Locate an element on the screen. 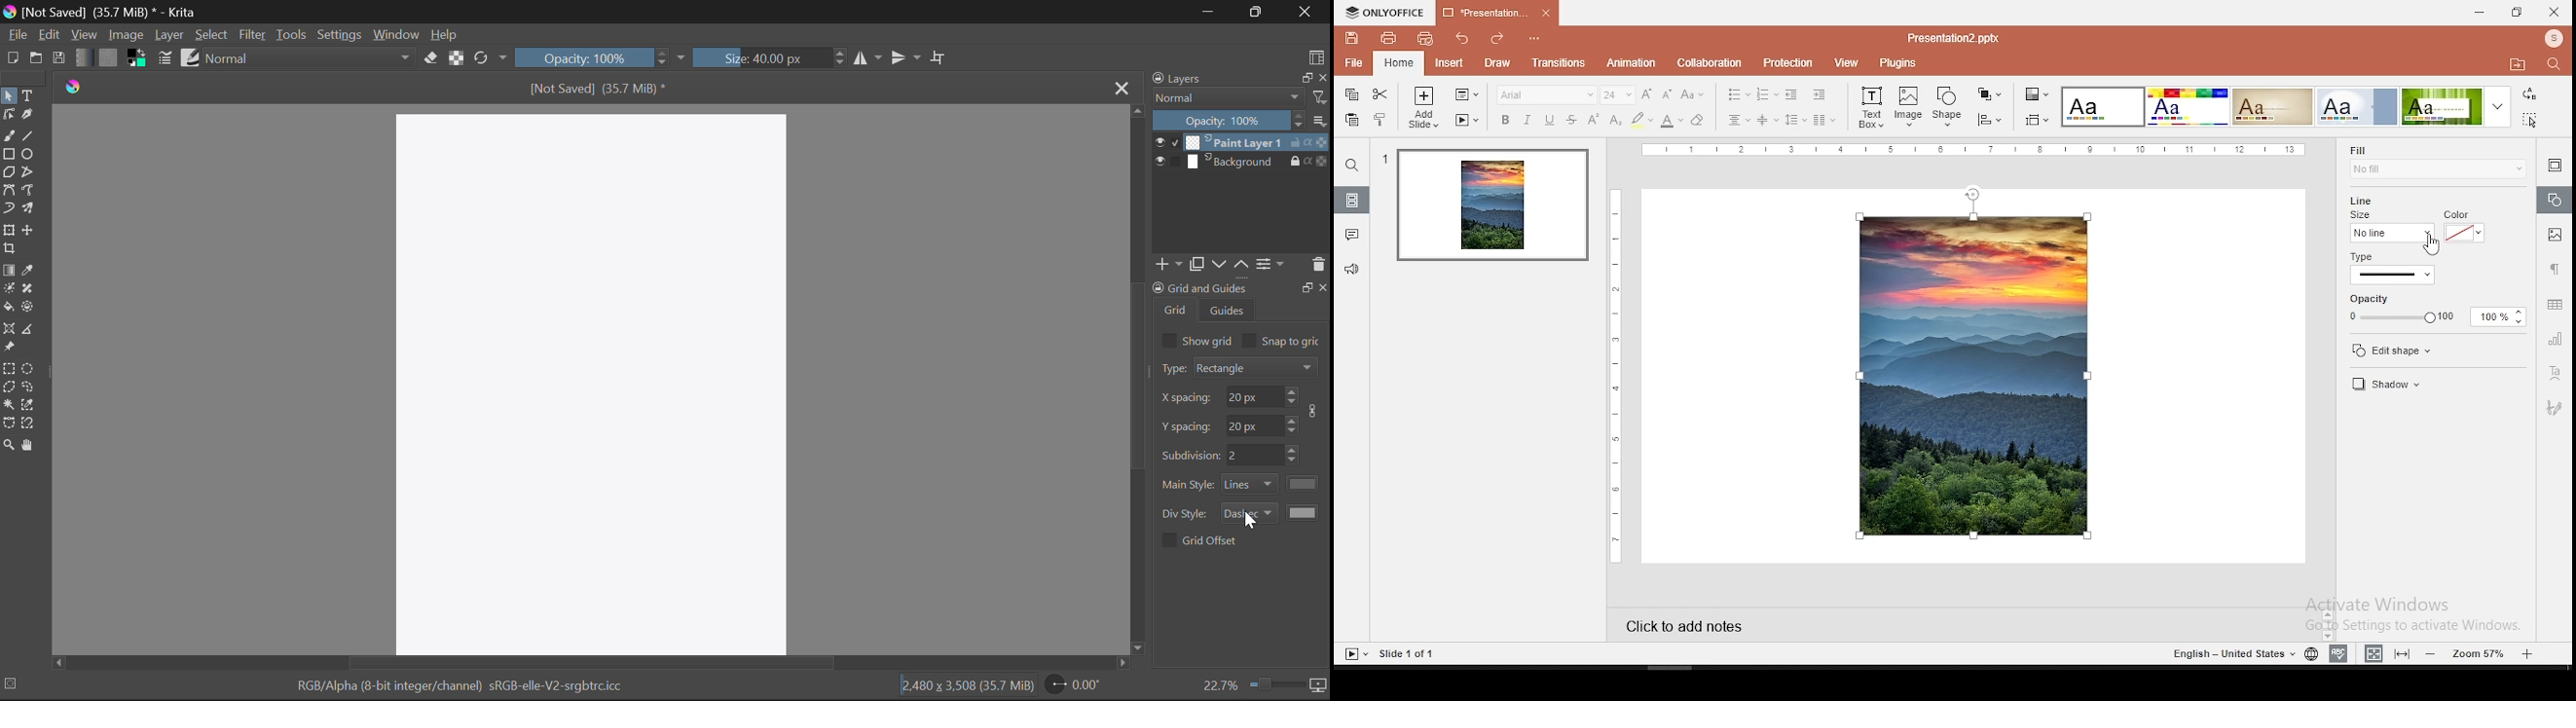  file is located at coordinates (1352, 61).